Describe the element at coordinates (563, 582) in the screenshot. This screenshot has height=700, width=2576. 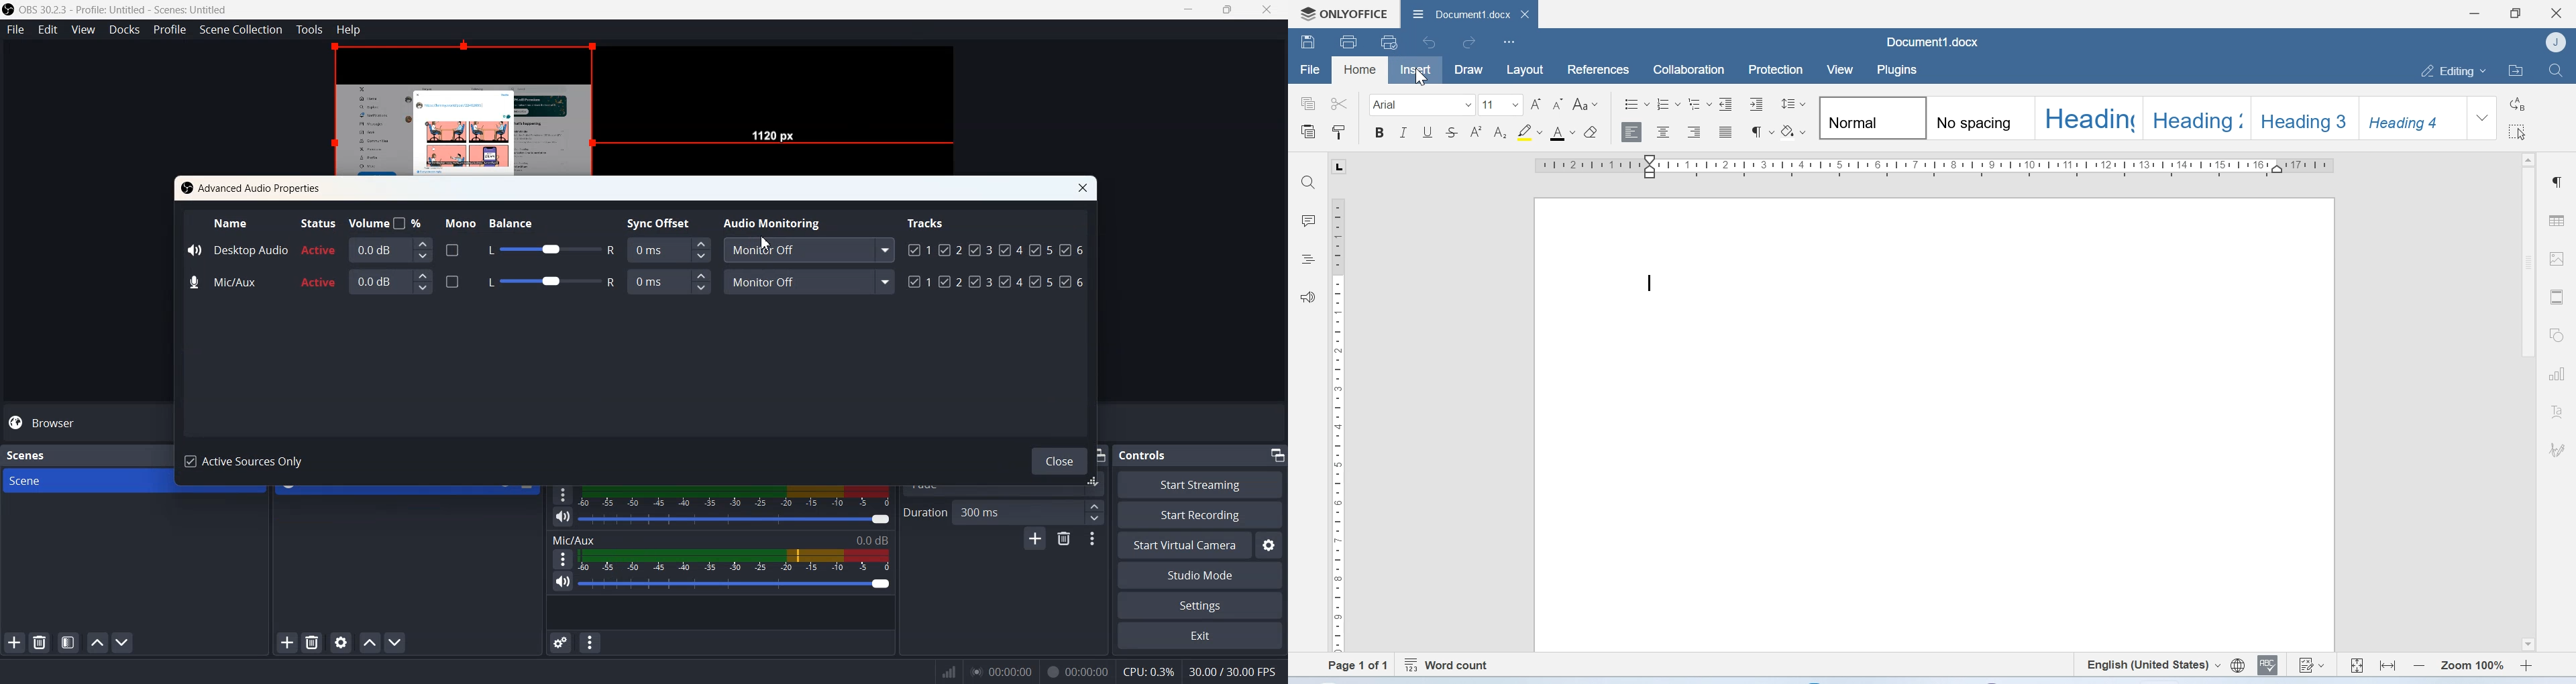
I see `Mute / Unmute` at that location.